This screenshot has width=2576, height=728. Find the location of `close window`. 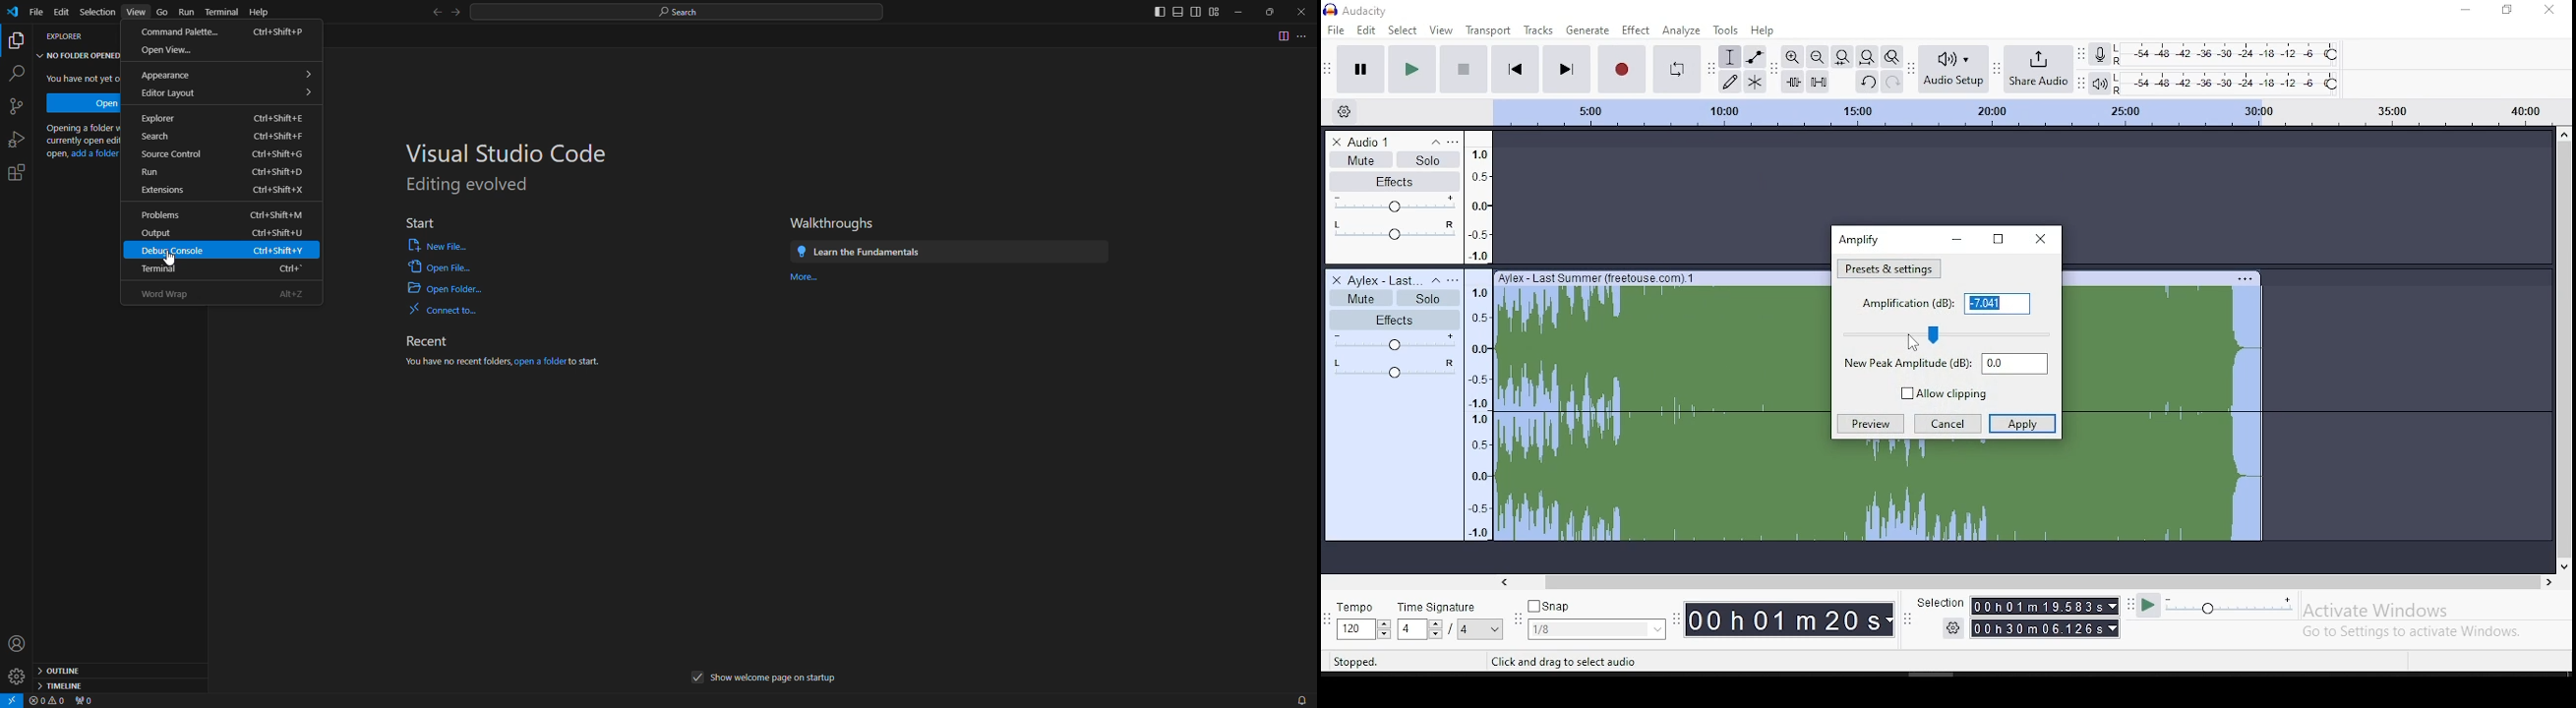

close window is located at coordinates (2039, 240).